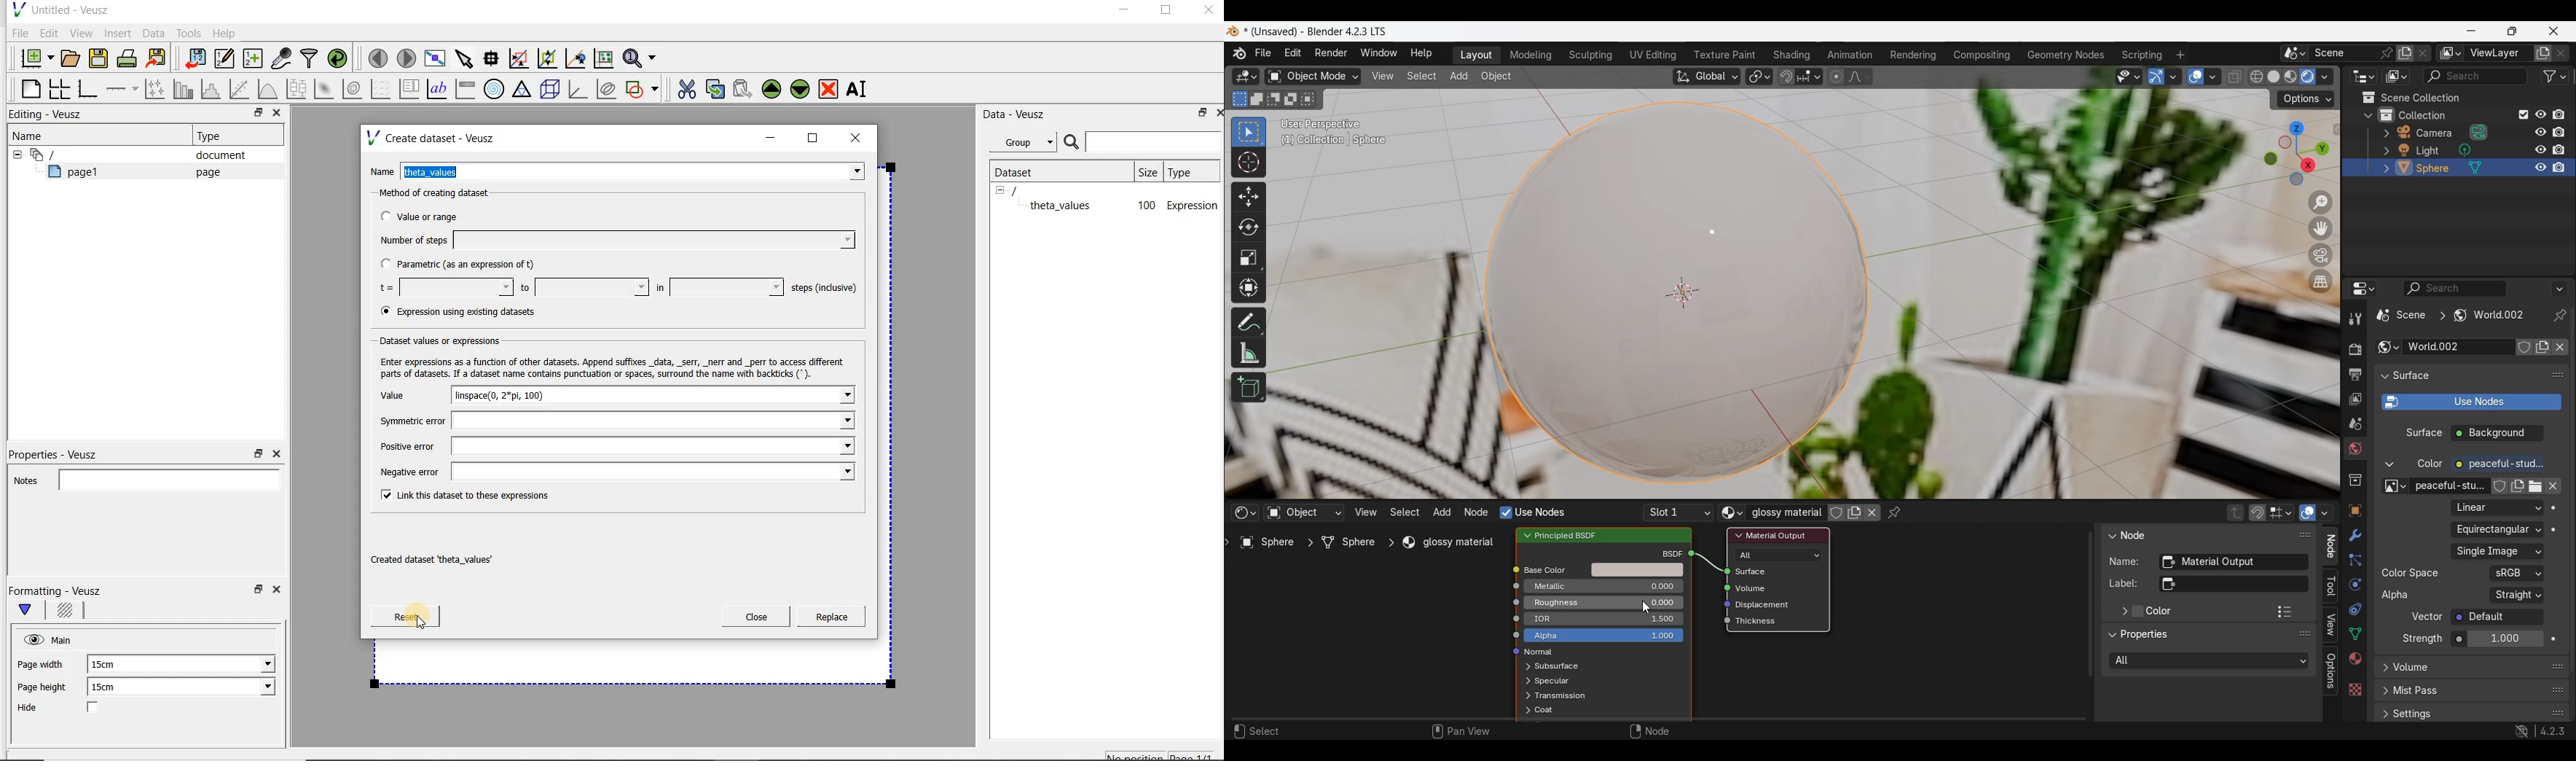  Describe the element at coordinates (2159, 612) in the screenshot. I see `Color` at that location.